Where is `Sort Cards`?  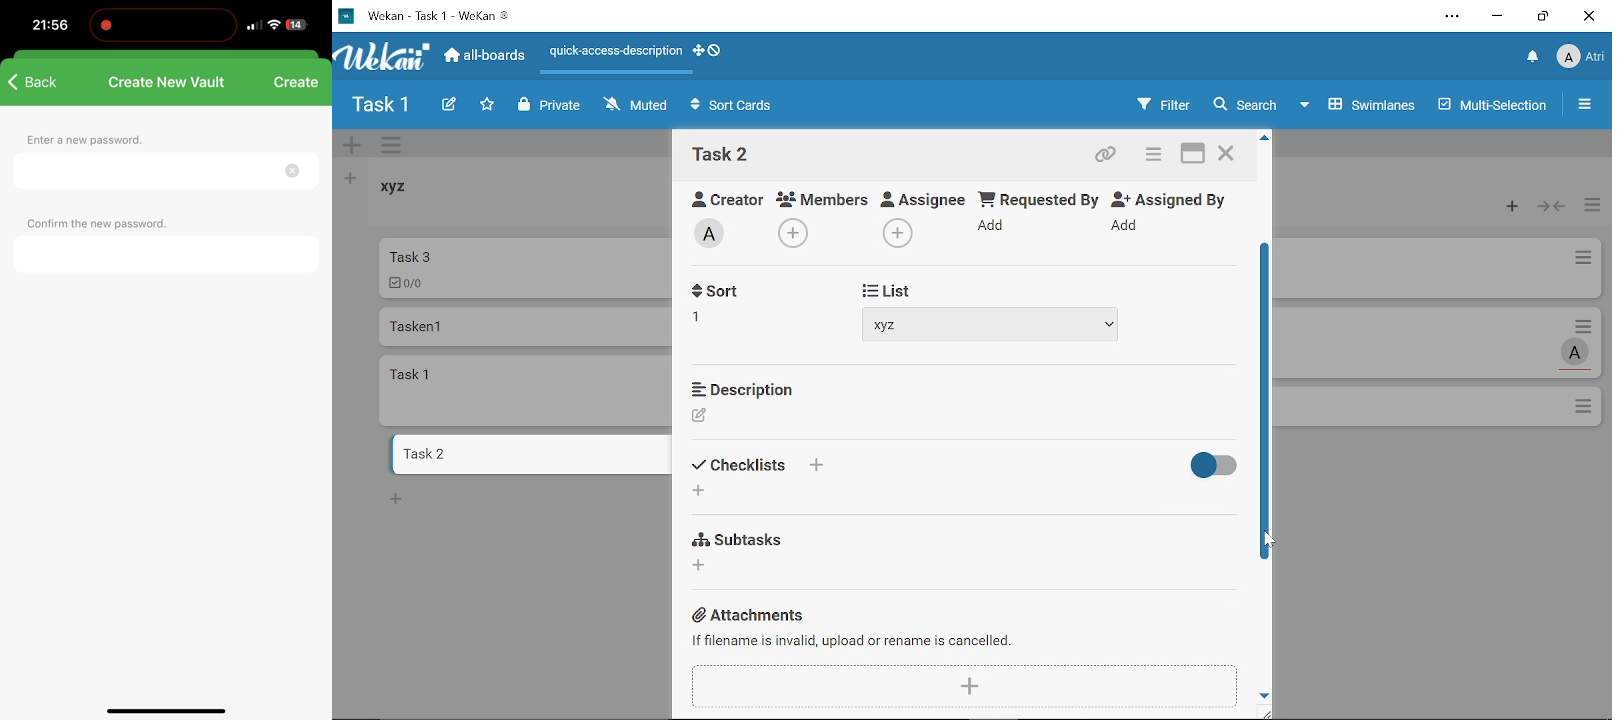 Sort Cards is located at coordinates (736, 107).